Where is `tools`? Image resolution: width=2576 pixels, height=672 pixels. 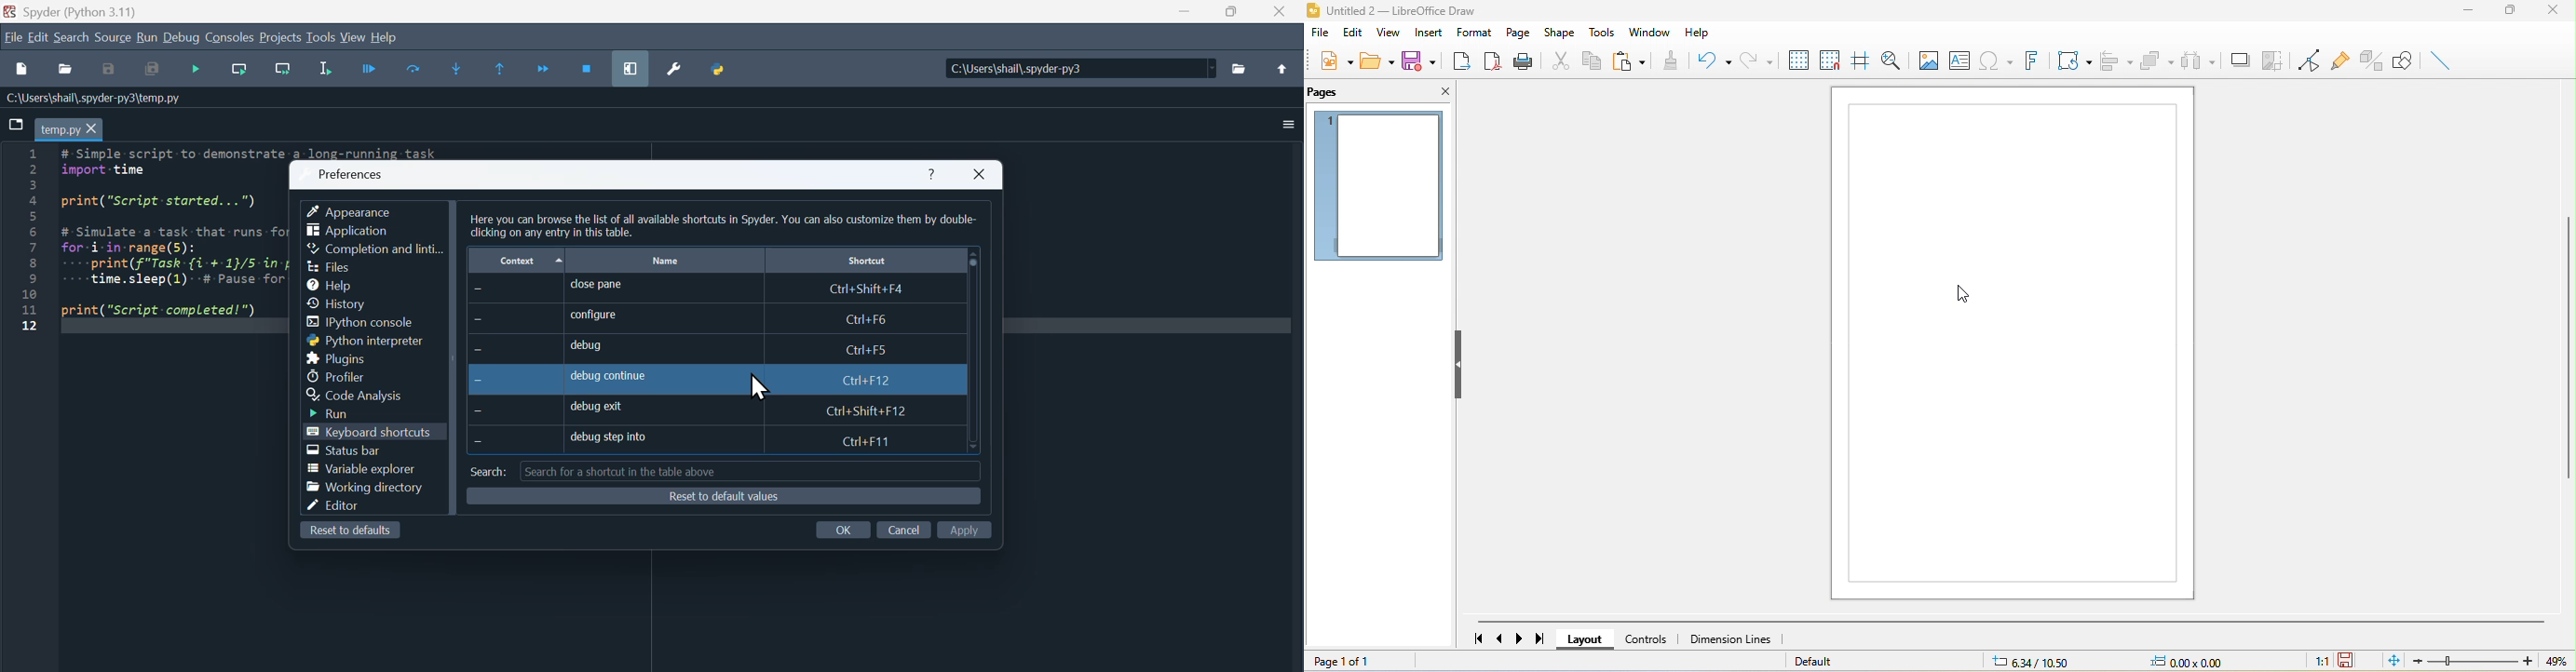
tools is located at coordinates (1601, 33).